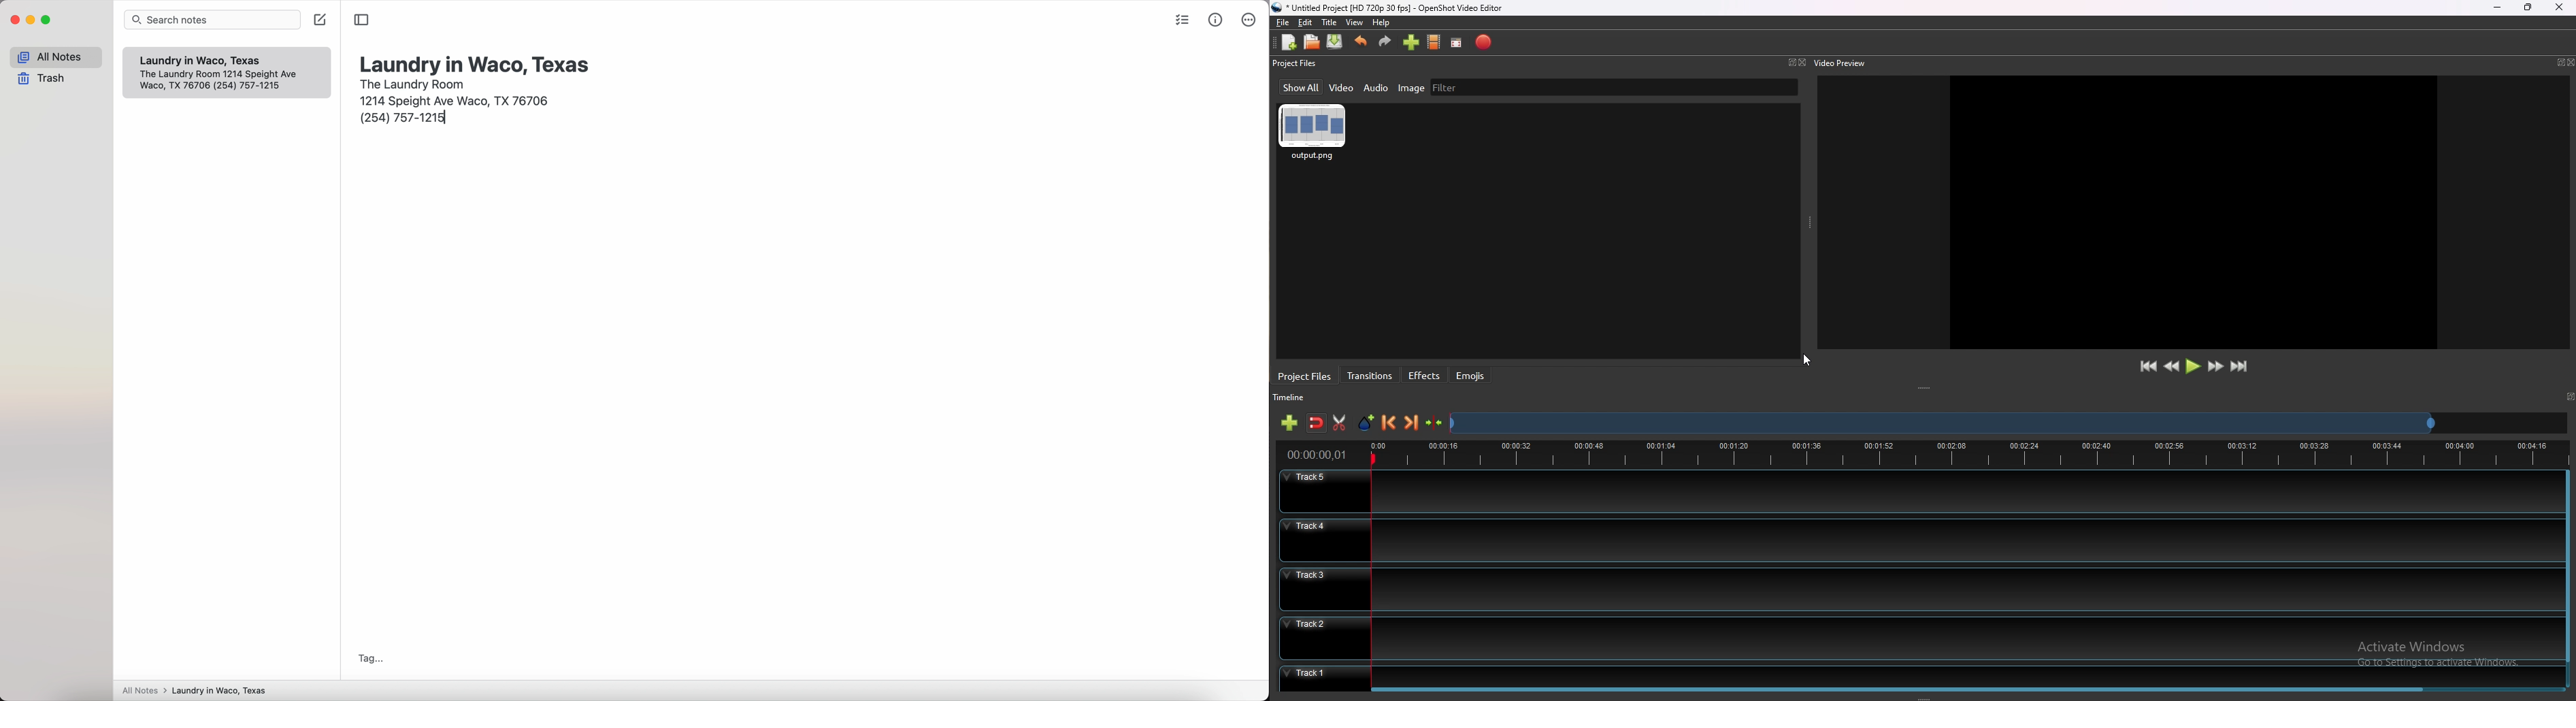 This screenshot has height=728, width=2576. I want to click on jump to start, so click(2147, 366).